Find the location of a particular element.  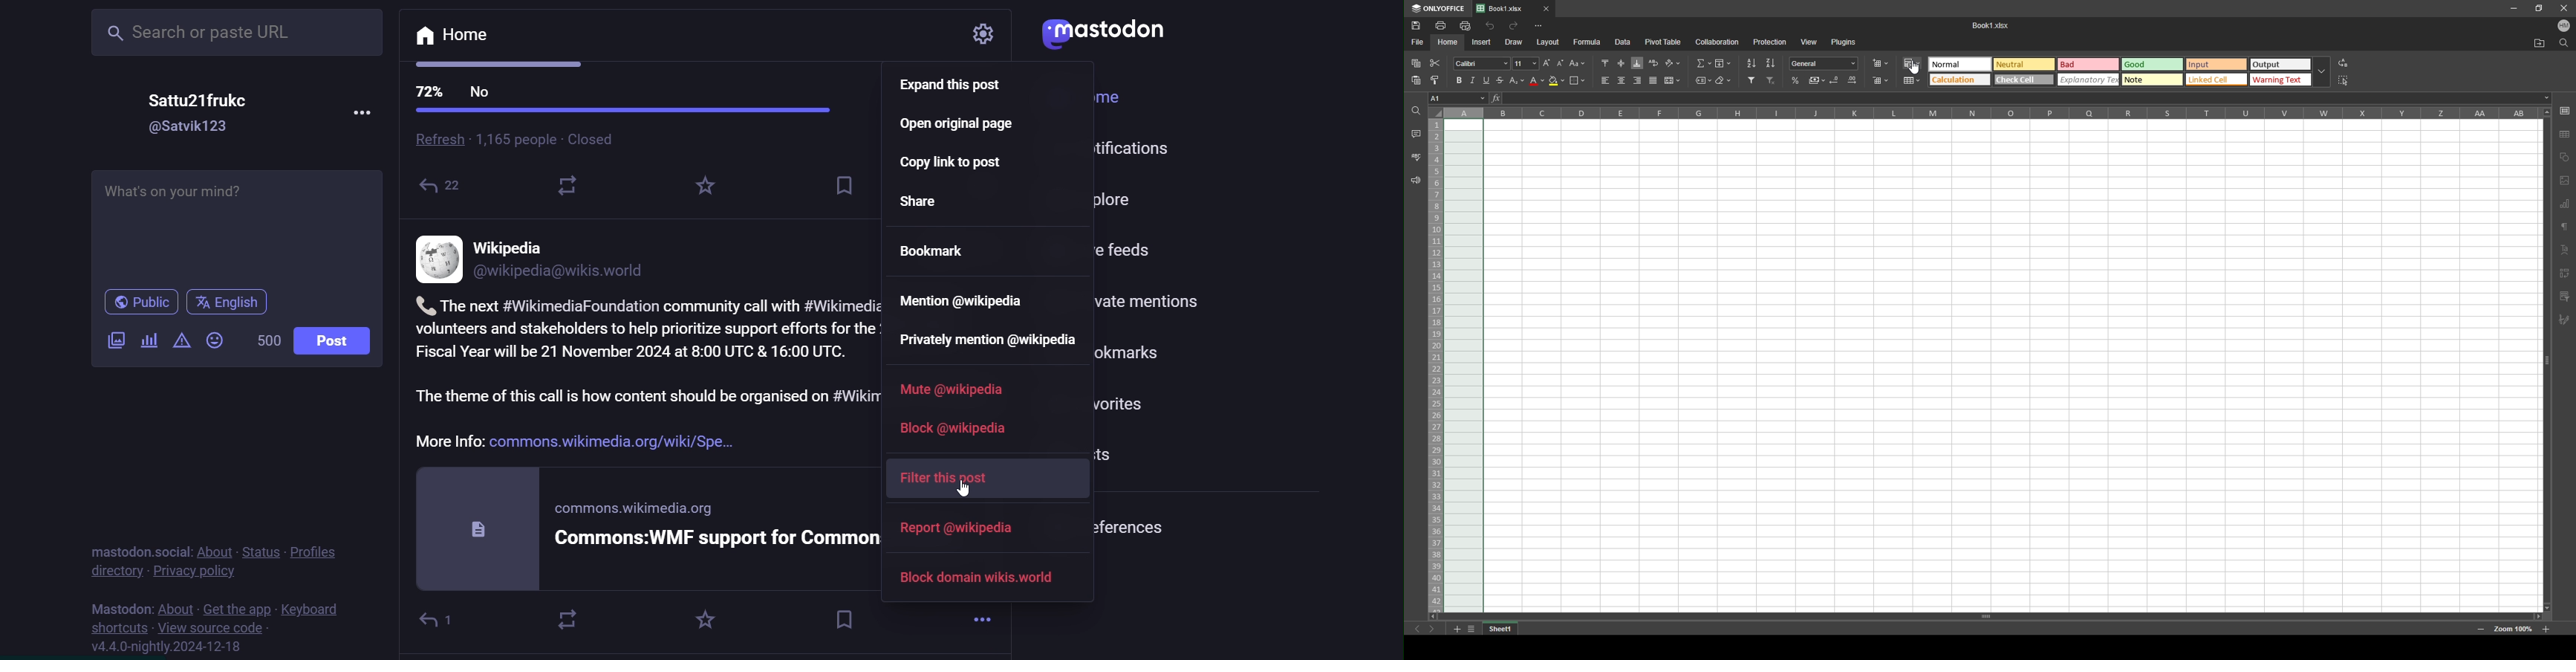

increment font size is located at coordinates (1546, 63).